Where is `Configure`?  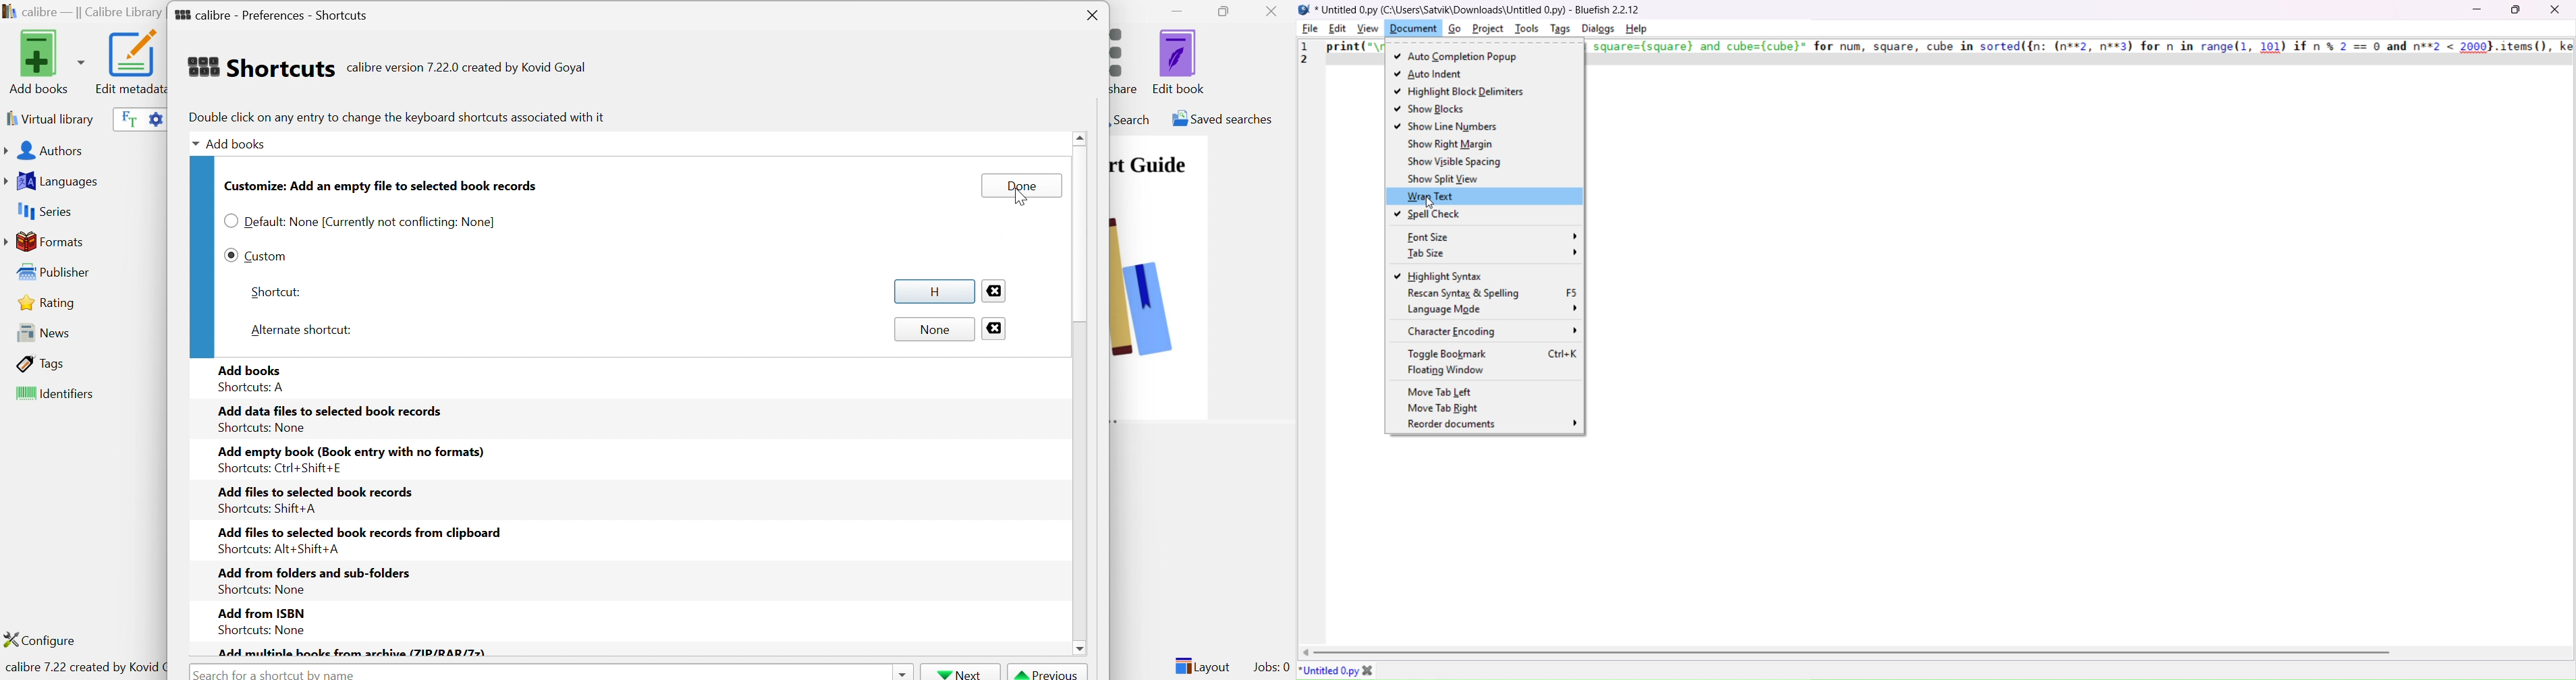 Configure is located at coordinates (45, 640).